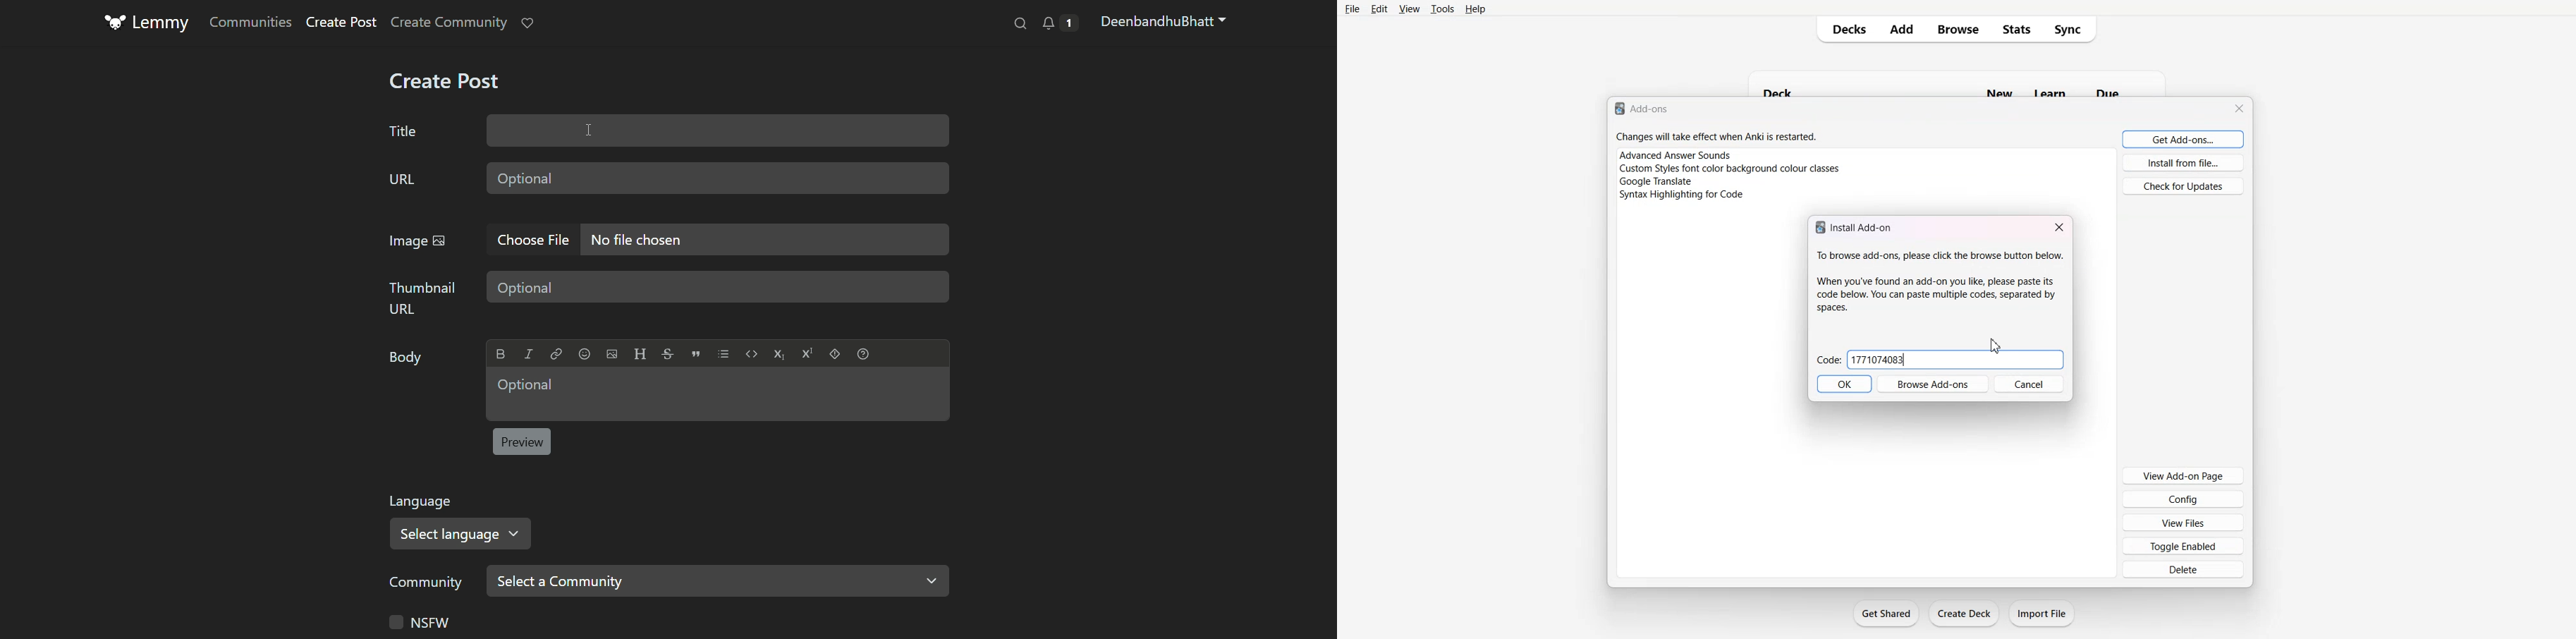 This screenshot has width=2576, height=644. I want to click on changes will take effect when Anki is restarted., so click(1716, 136).